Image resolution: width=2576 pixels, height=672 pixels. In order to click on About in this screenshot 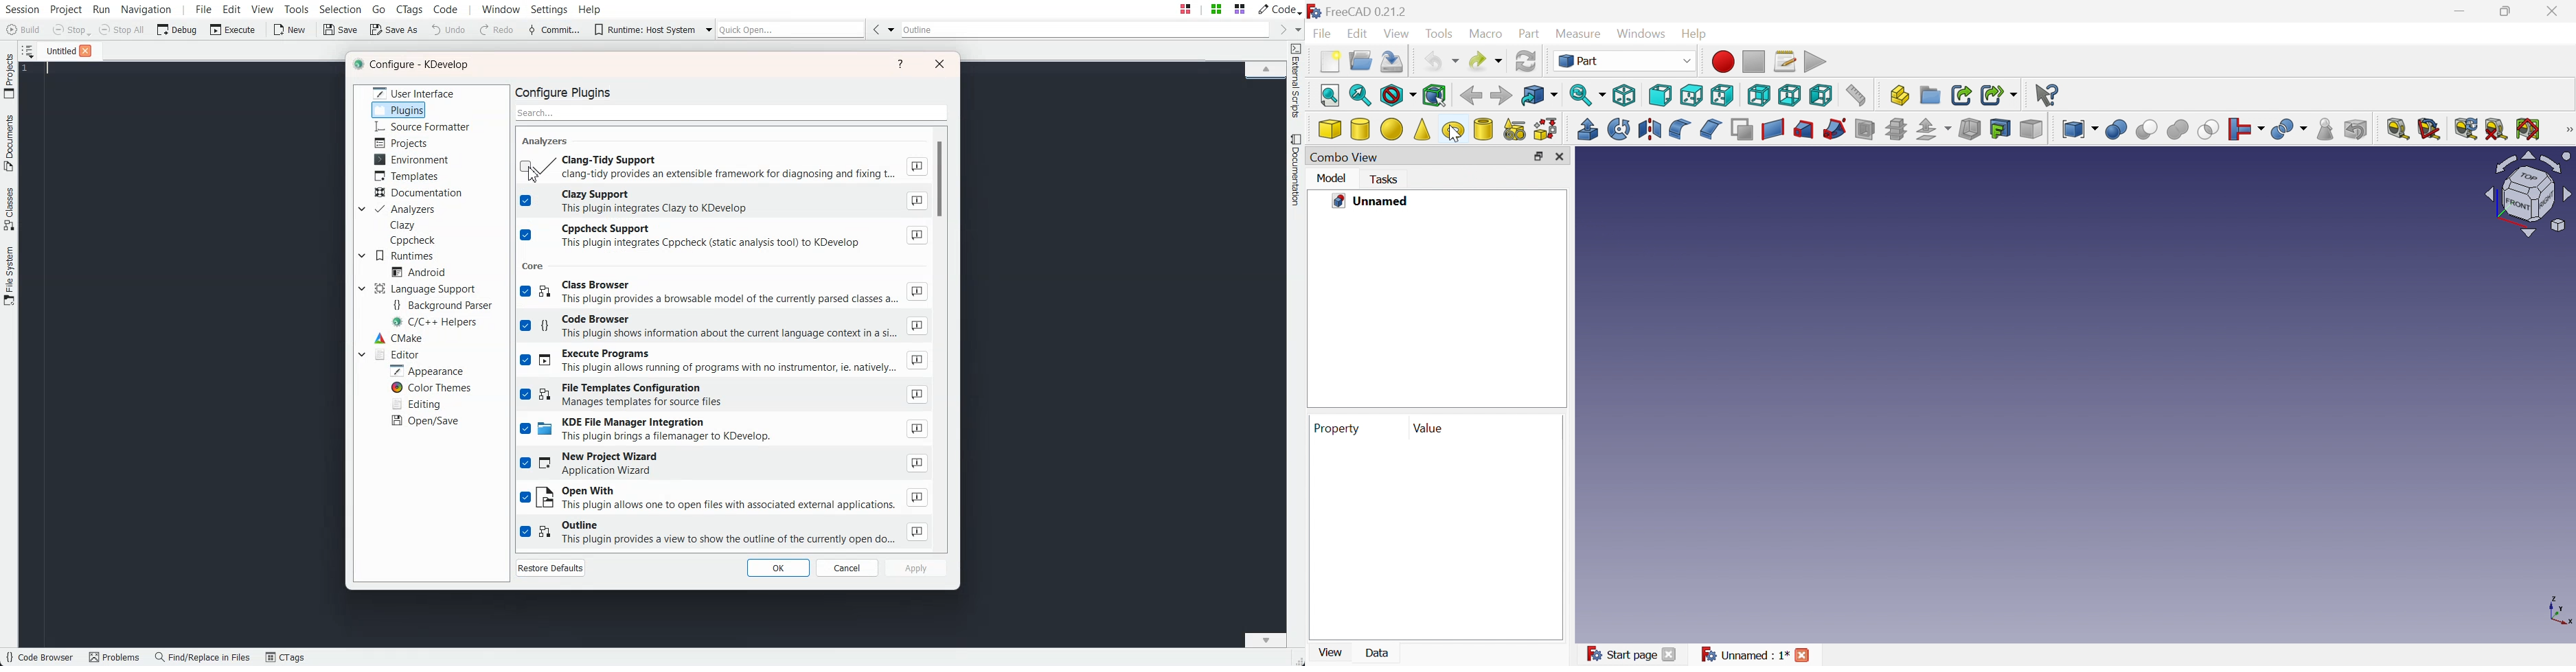, I will do `click(918, 462)`.